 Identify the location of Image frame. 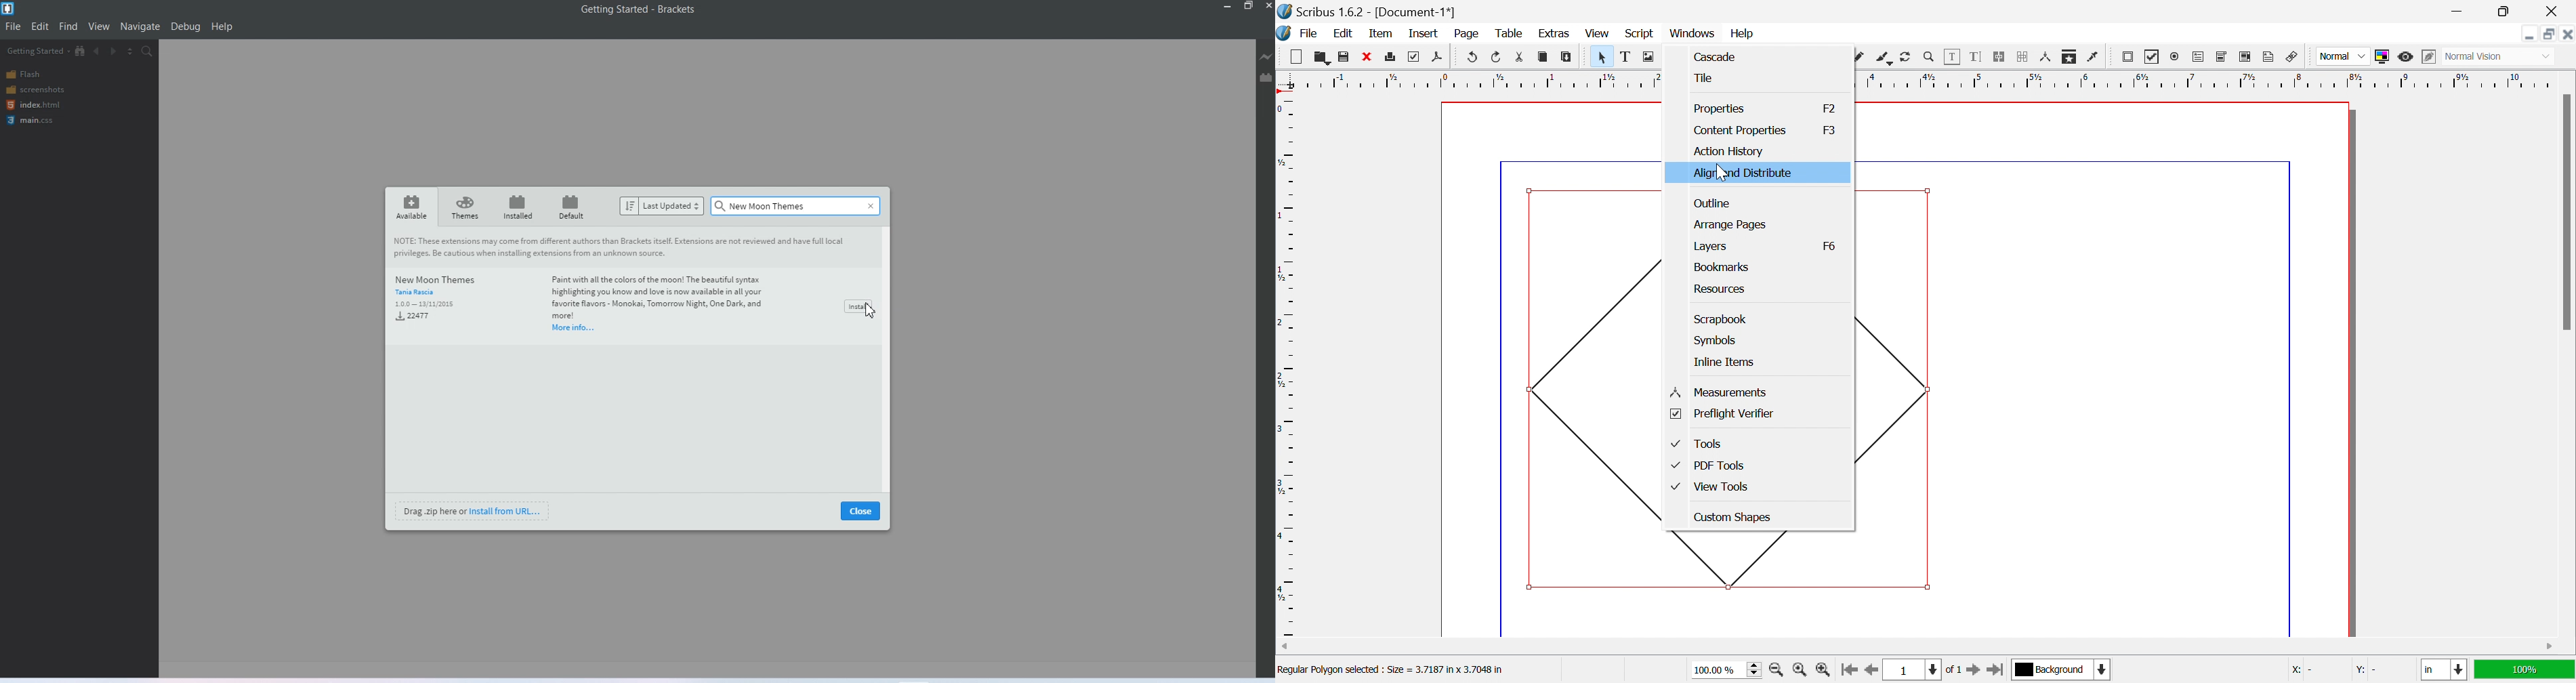
(1650, 56).